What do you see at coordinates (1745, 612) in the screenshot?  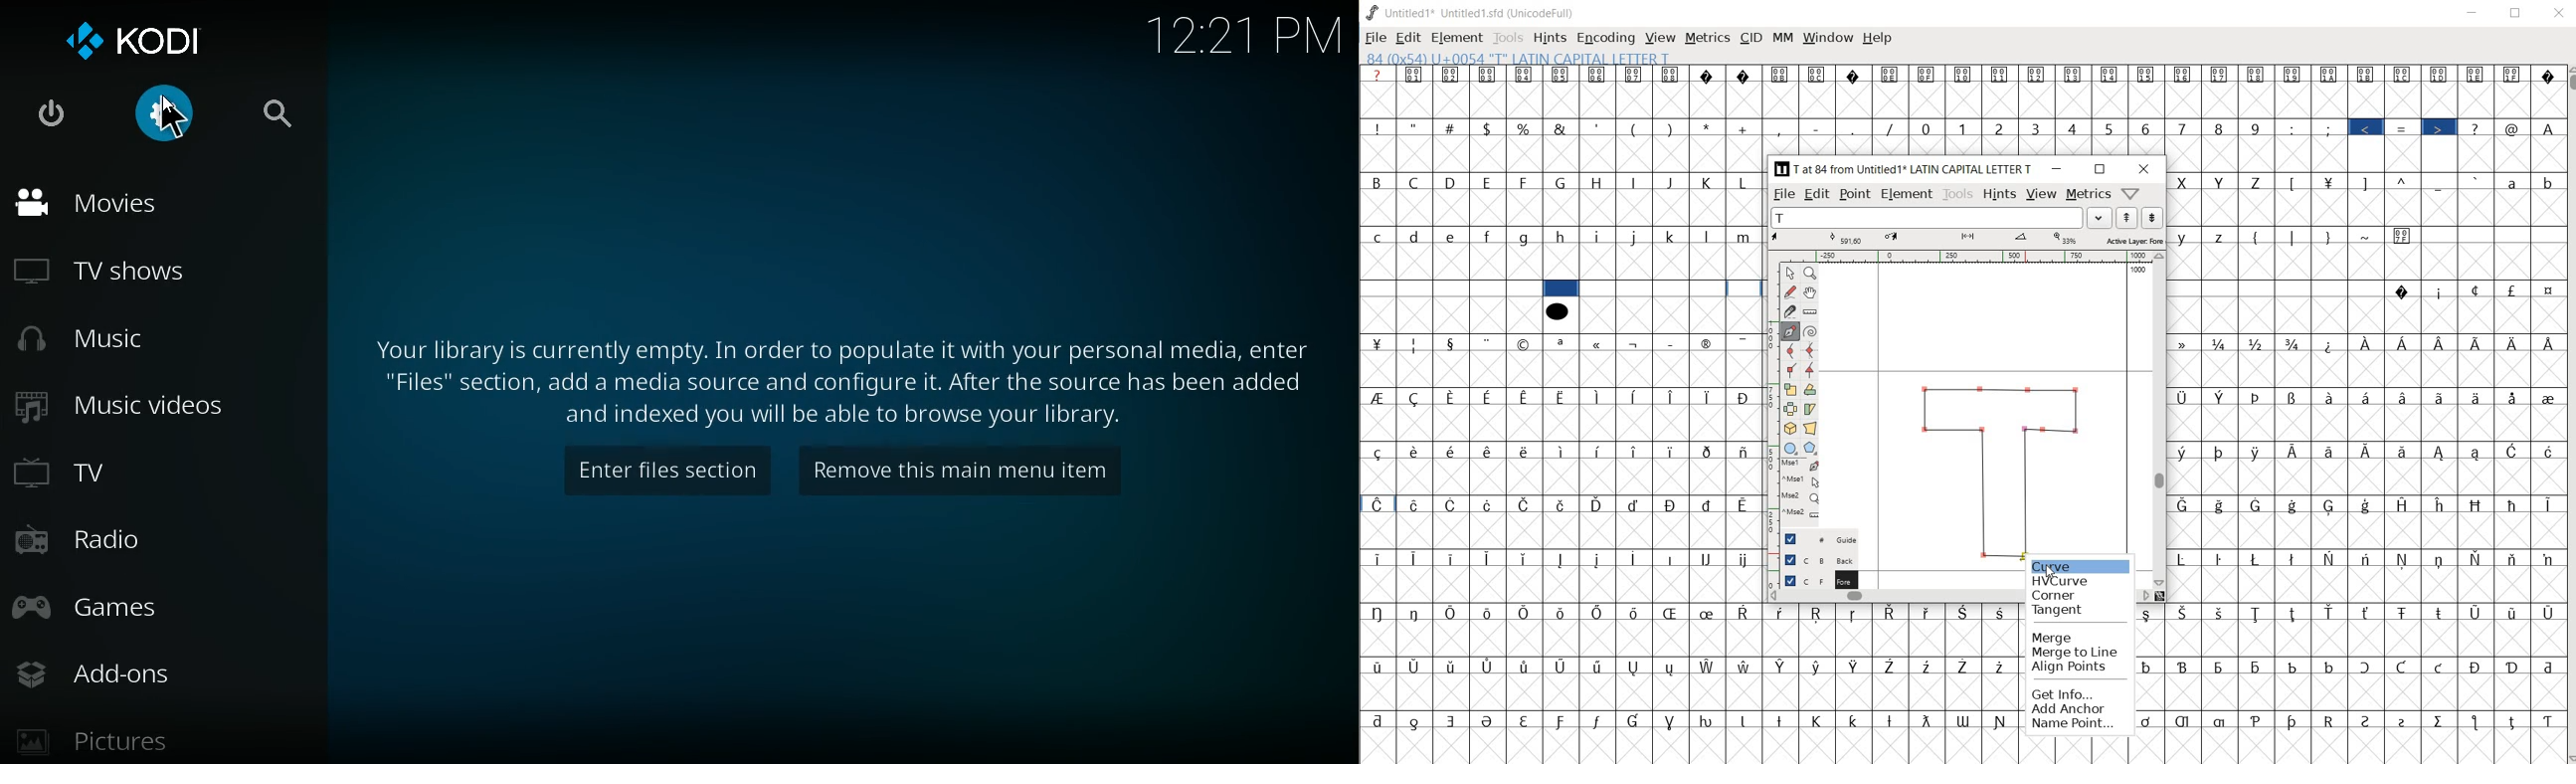 I see `Symbol` at bounding box center [1745, 612].